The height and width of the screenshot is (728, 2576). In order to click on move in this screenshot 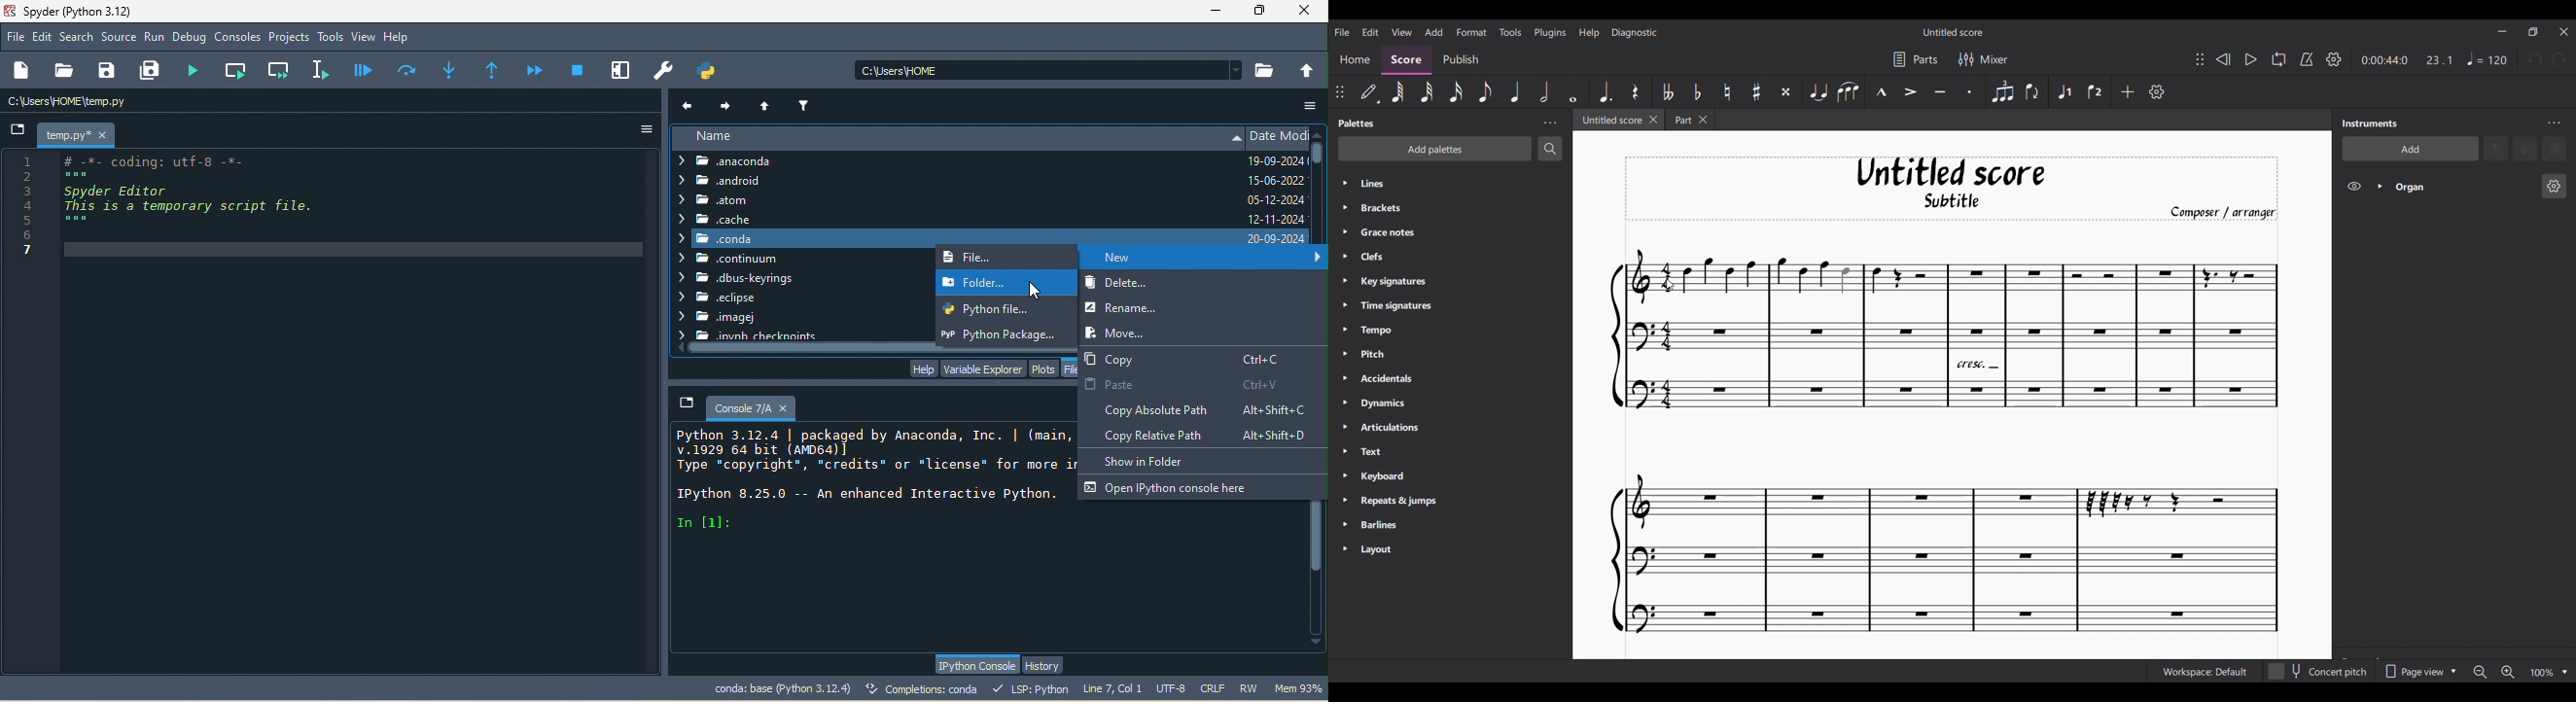, I will do `click(1115, 332)`.